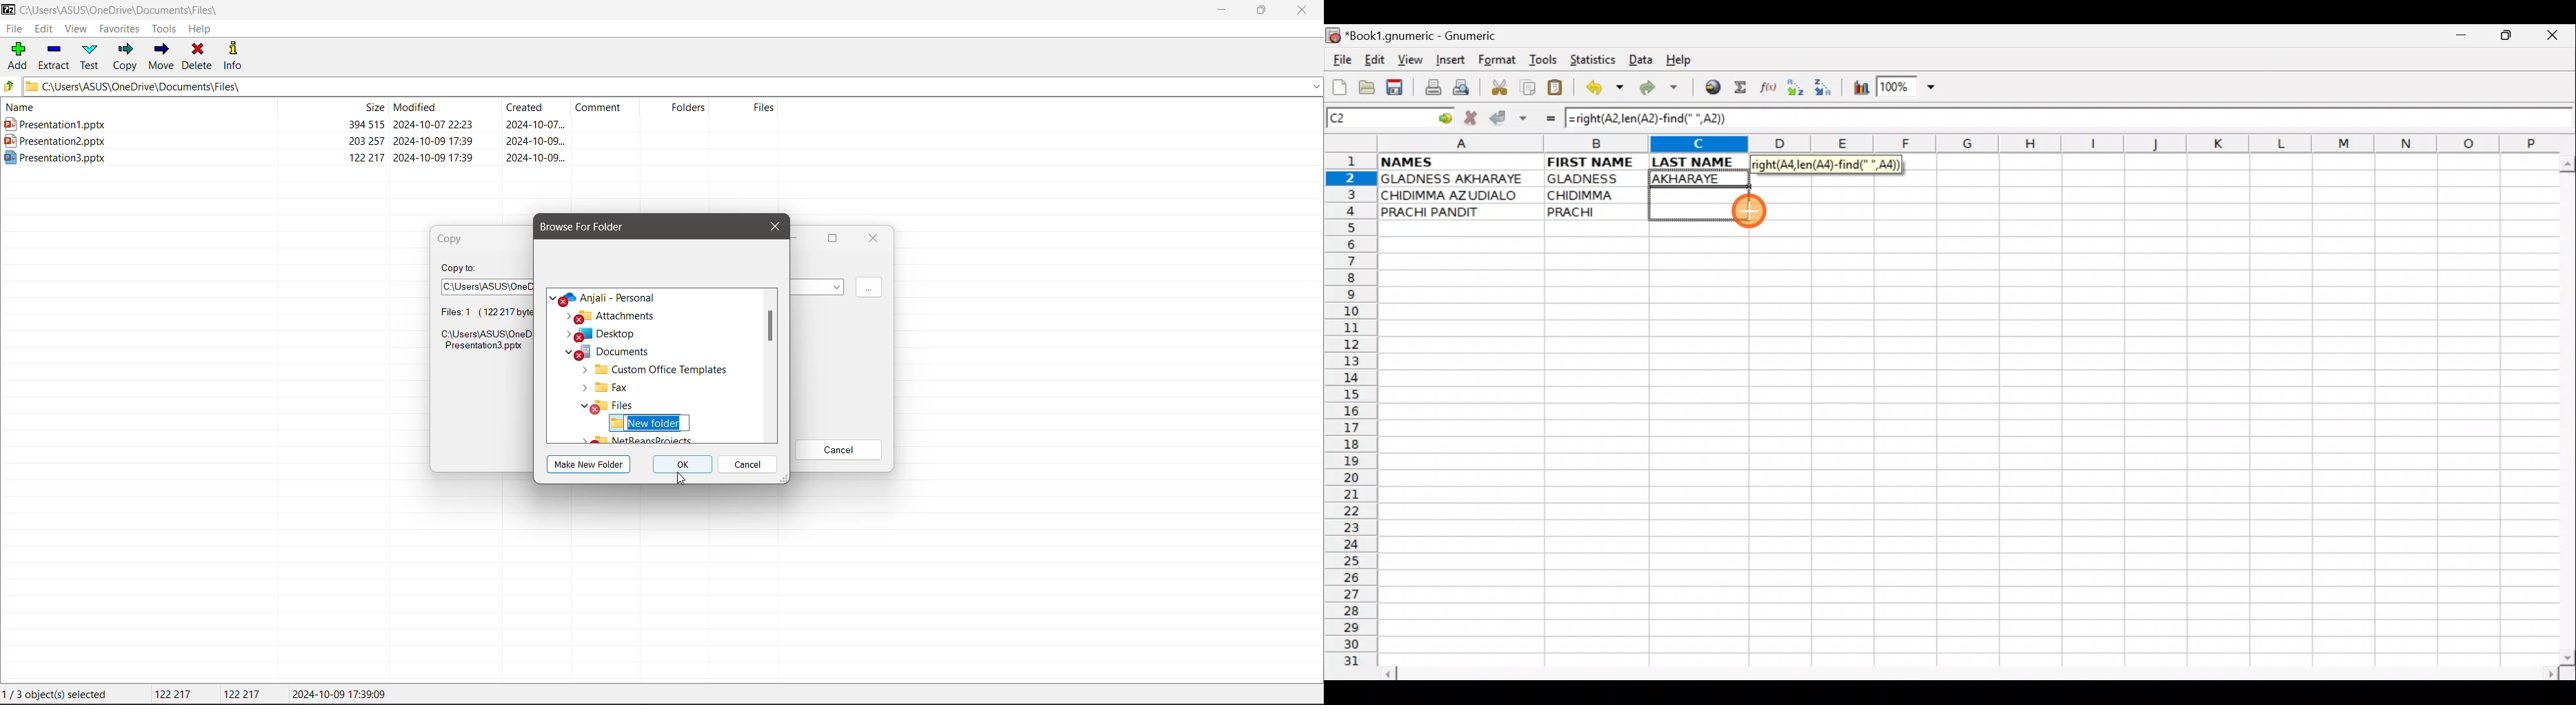 This screenshot has height=728, width=2576. Describe the element at coordinates (588, 297) in the screenshot. I see `Gallery` at that location.